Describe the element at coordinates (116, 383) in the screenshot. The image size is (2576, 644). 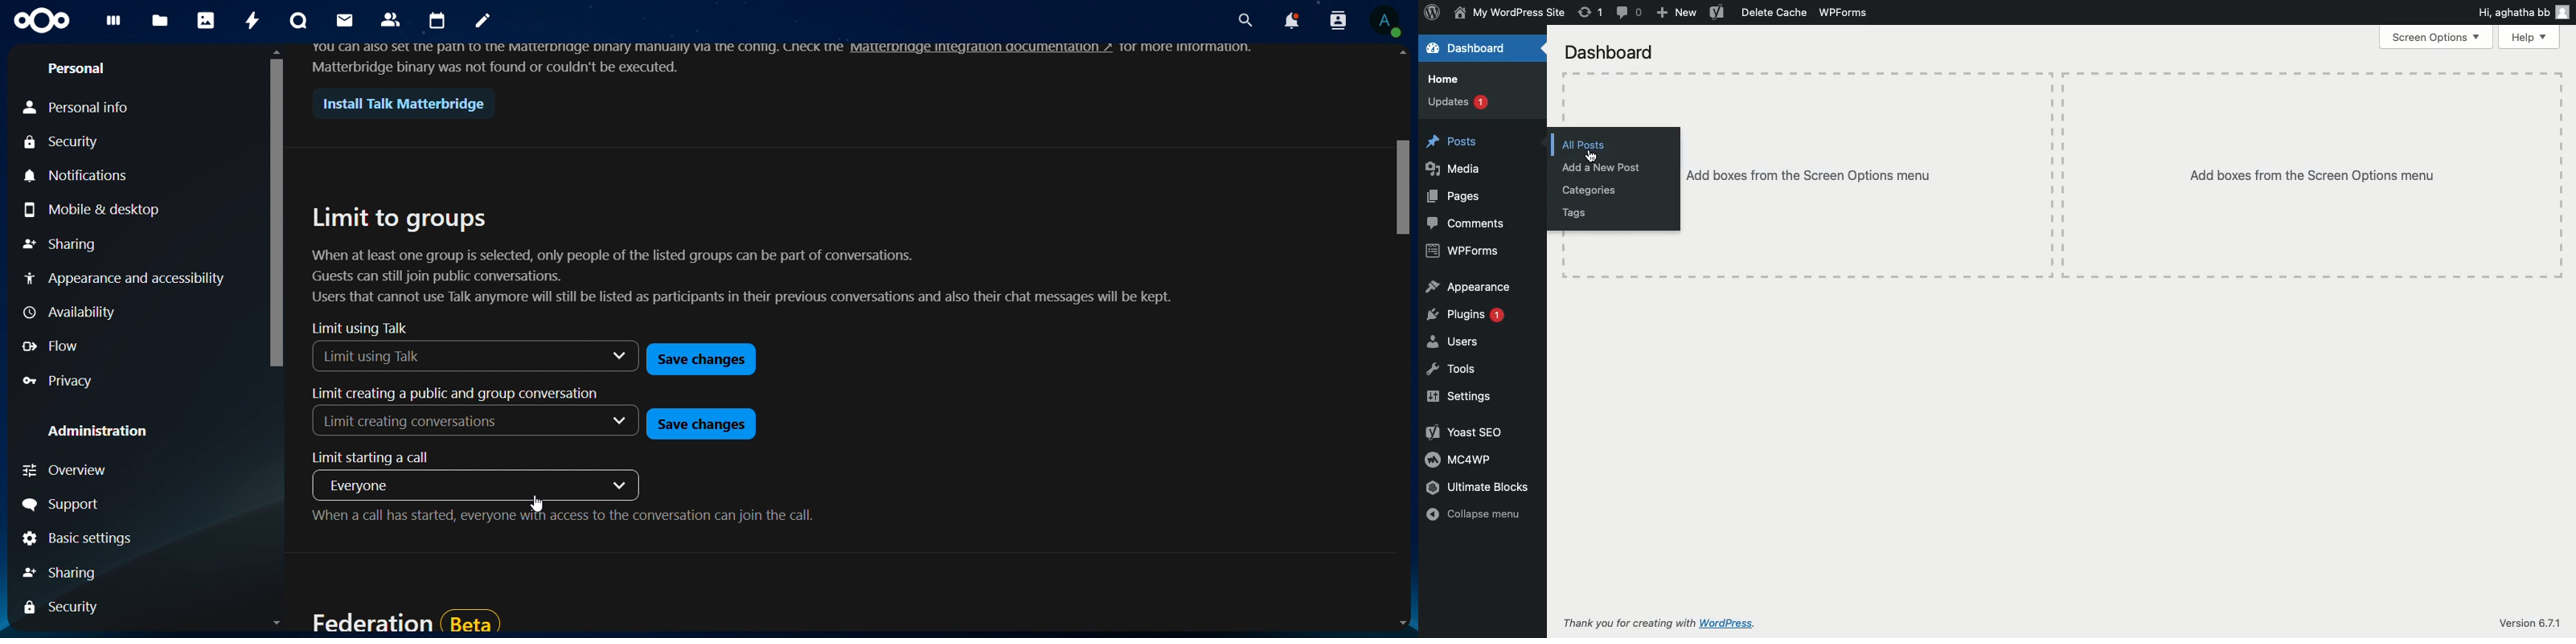
I see `Privacy` at that location.